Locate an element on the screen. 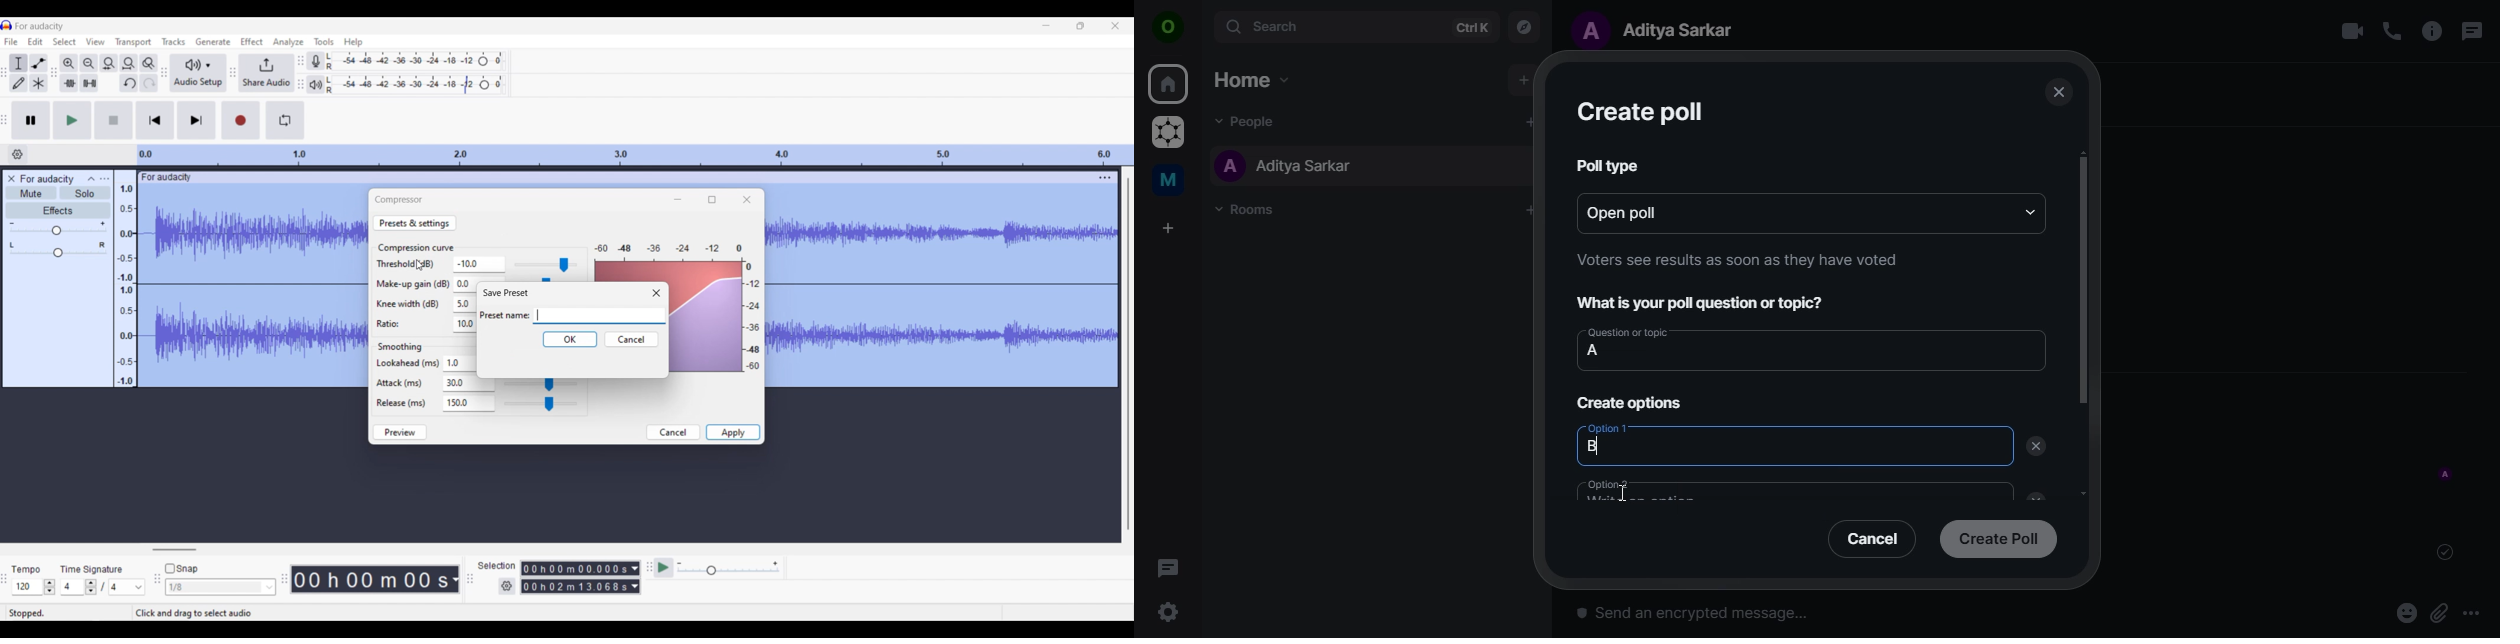  00 h 00 m 00 s is located at coordinates (370, 579).